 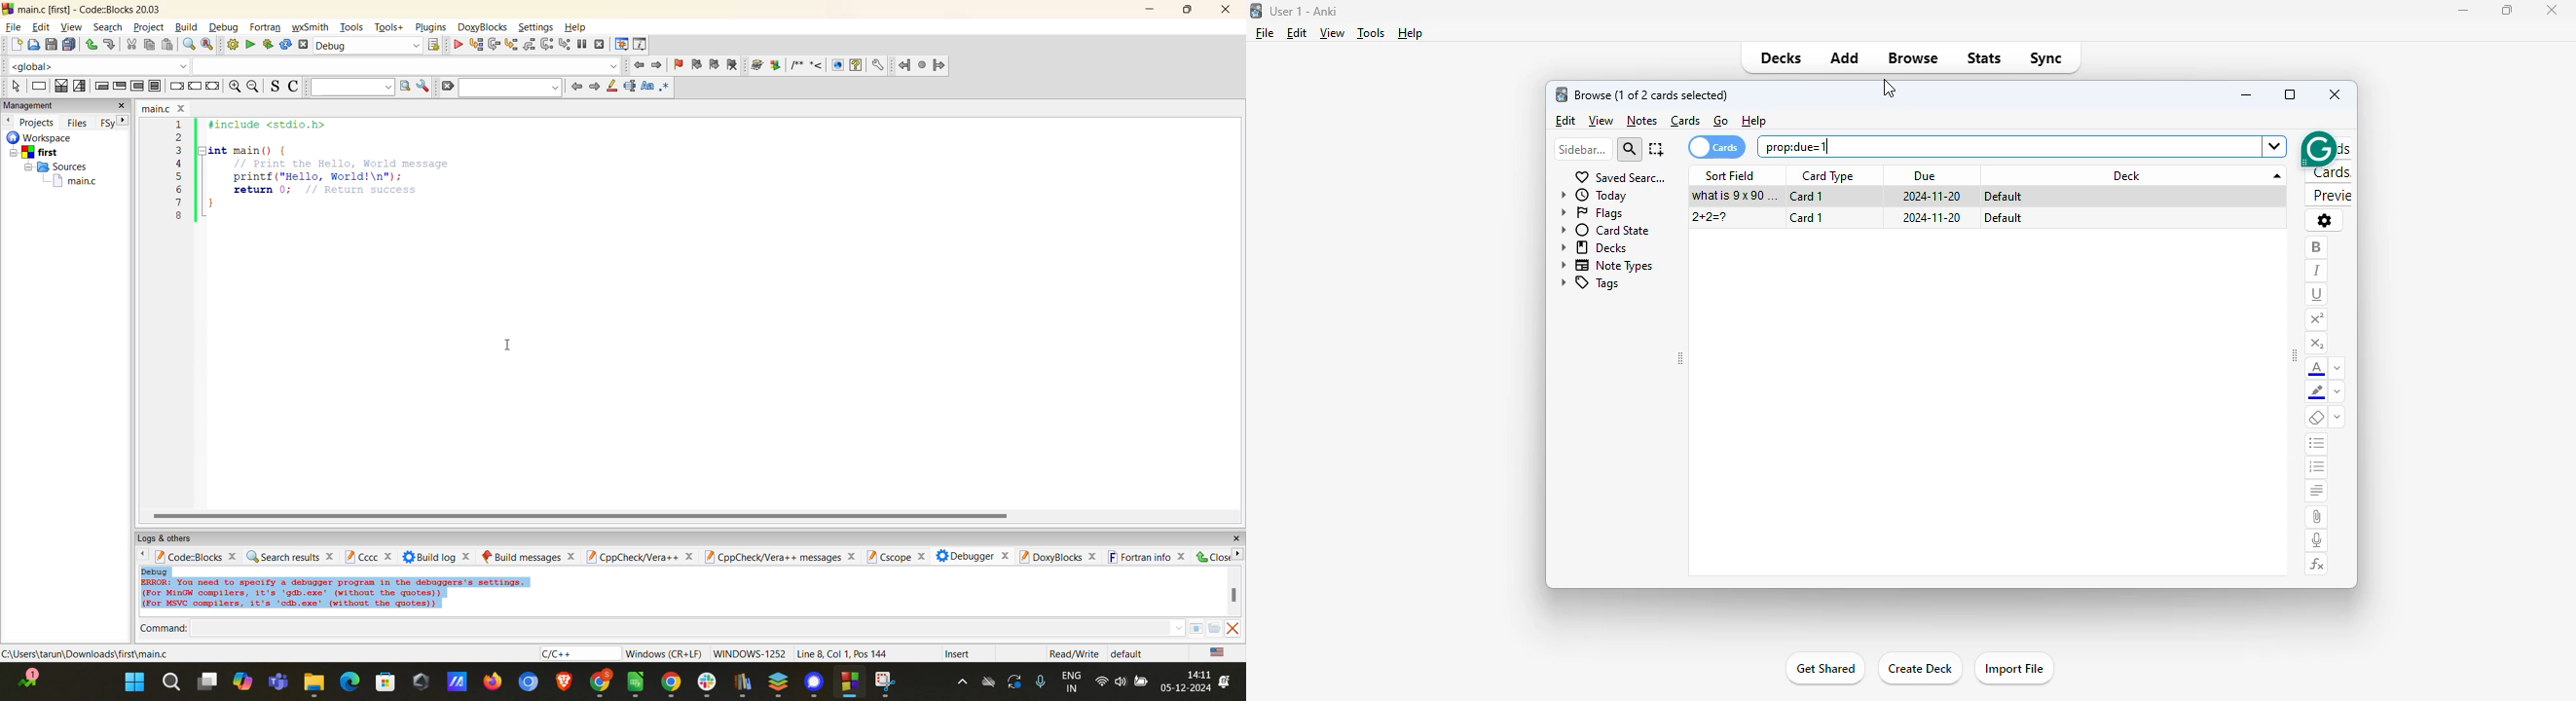 I want to click on rebuild, so click(x=286, y=47).